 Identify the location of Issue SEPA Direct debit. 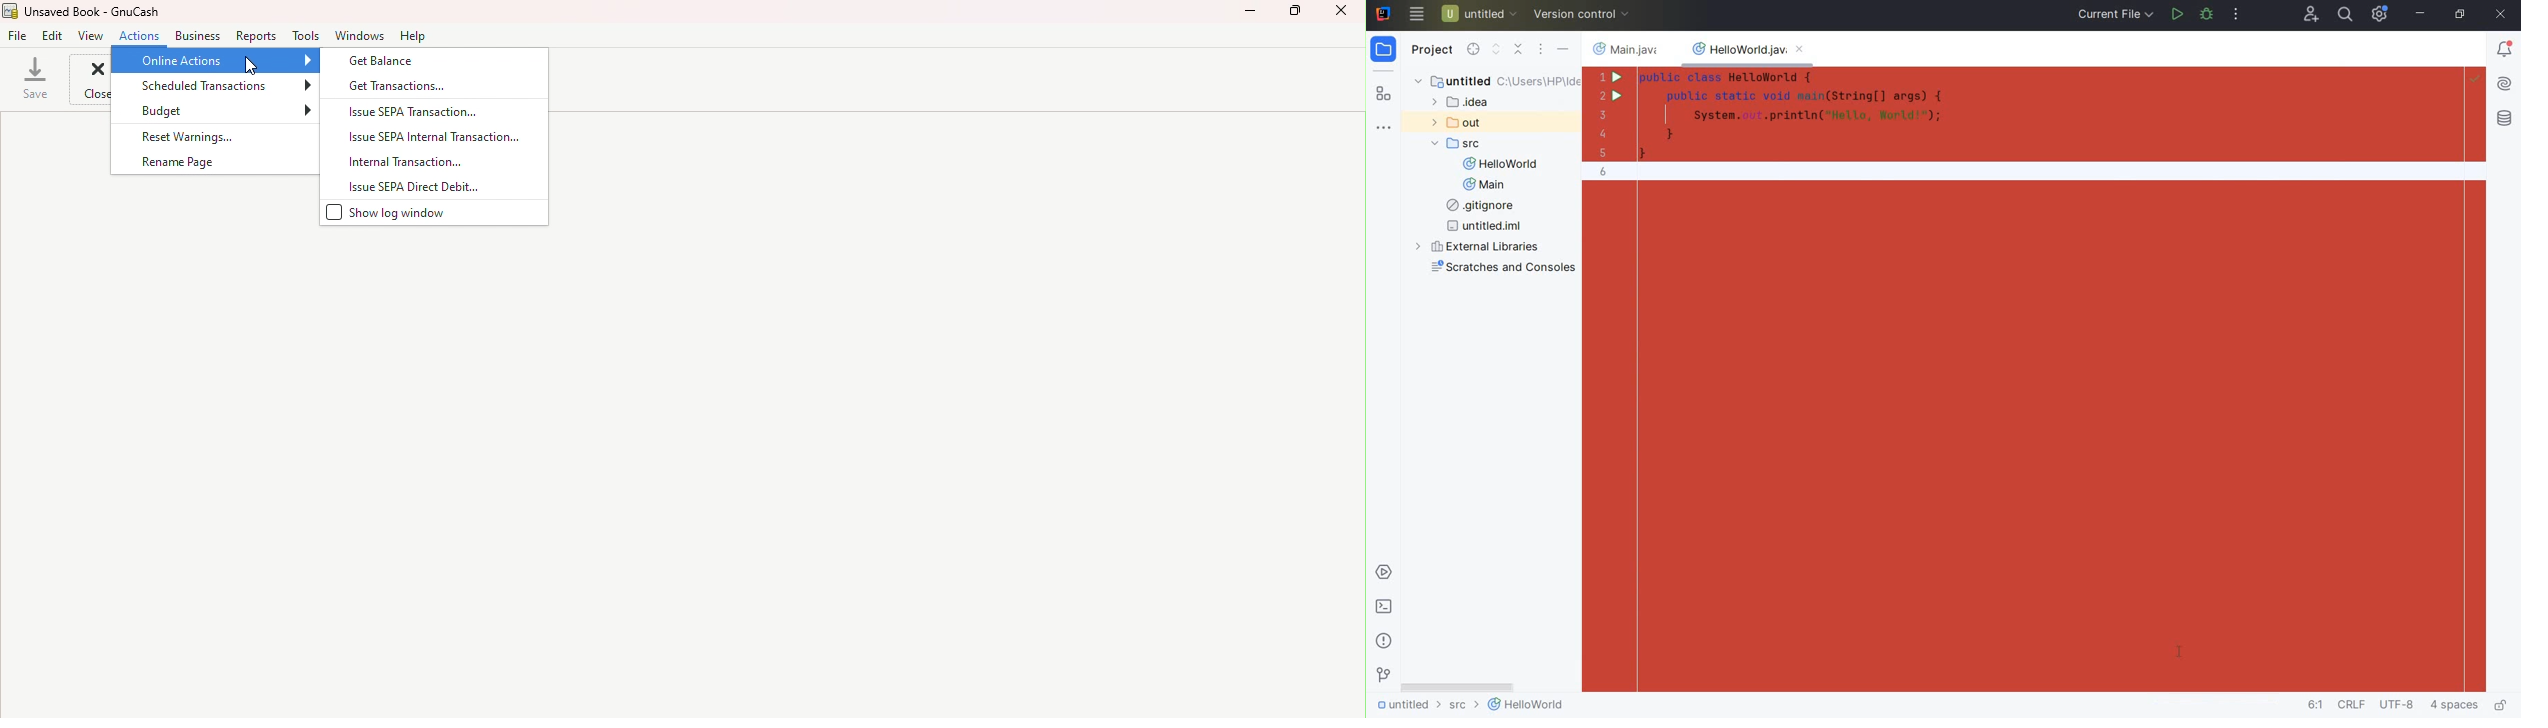
(429, 186).